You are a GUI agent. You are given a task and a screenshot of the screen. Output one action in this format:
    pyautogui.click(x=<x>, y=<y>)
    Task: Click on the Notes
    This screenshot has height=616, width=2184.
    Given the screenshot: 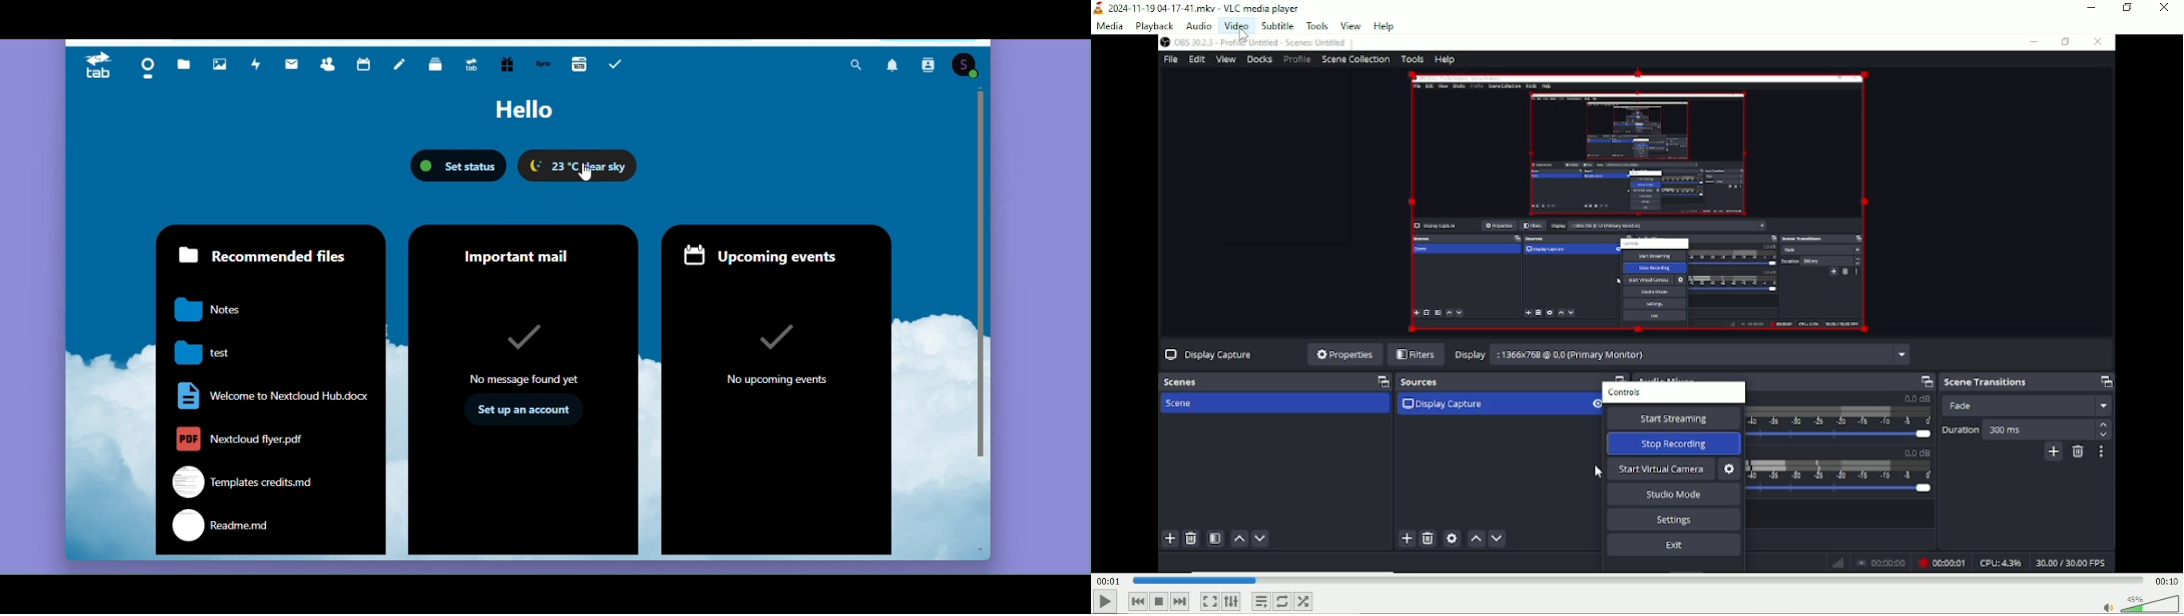 What is the action you would take?
    pyautogui.click(x=403, y=66)
    